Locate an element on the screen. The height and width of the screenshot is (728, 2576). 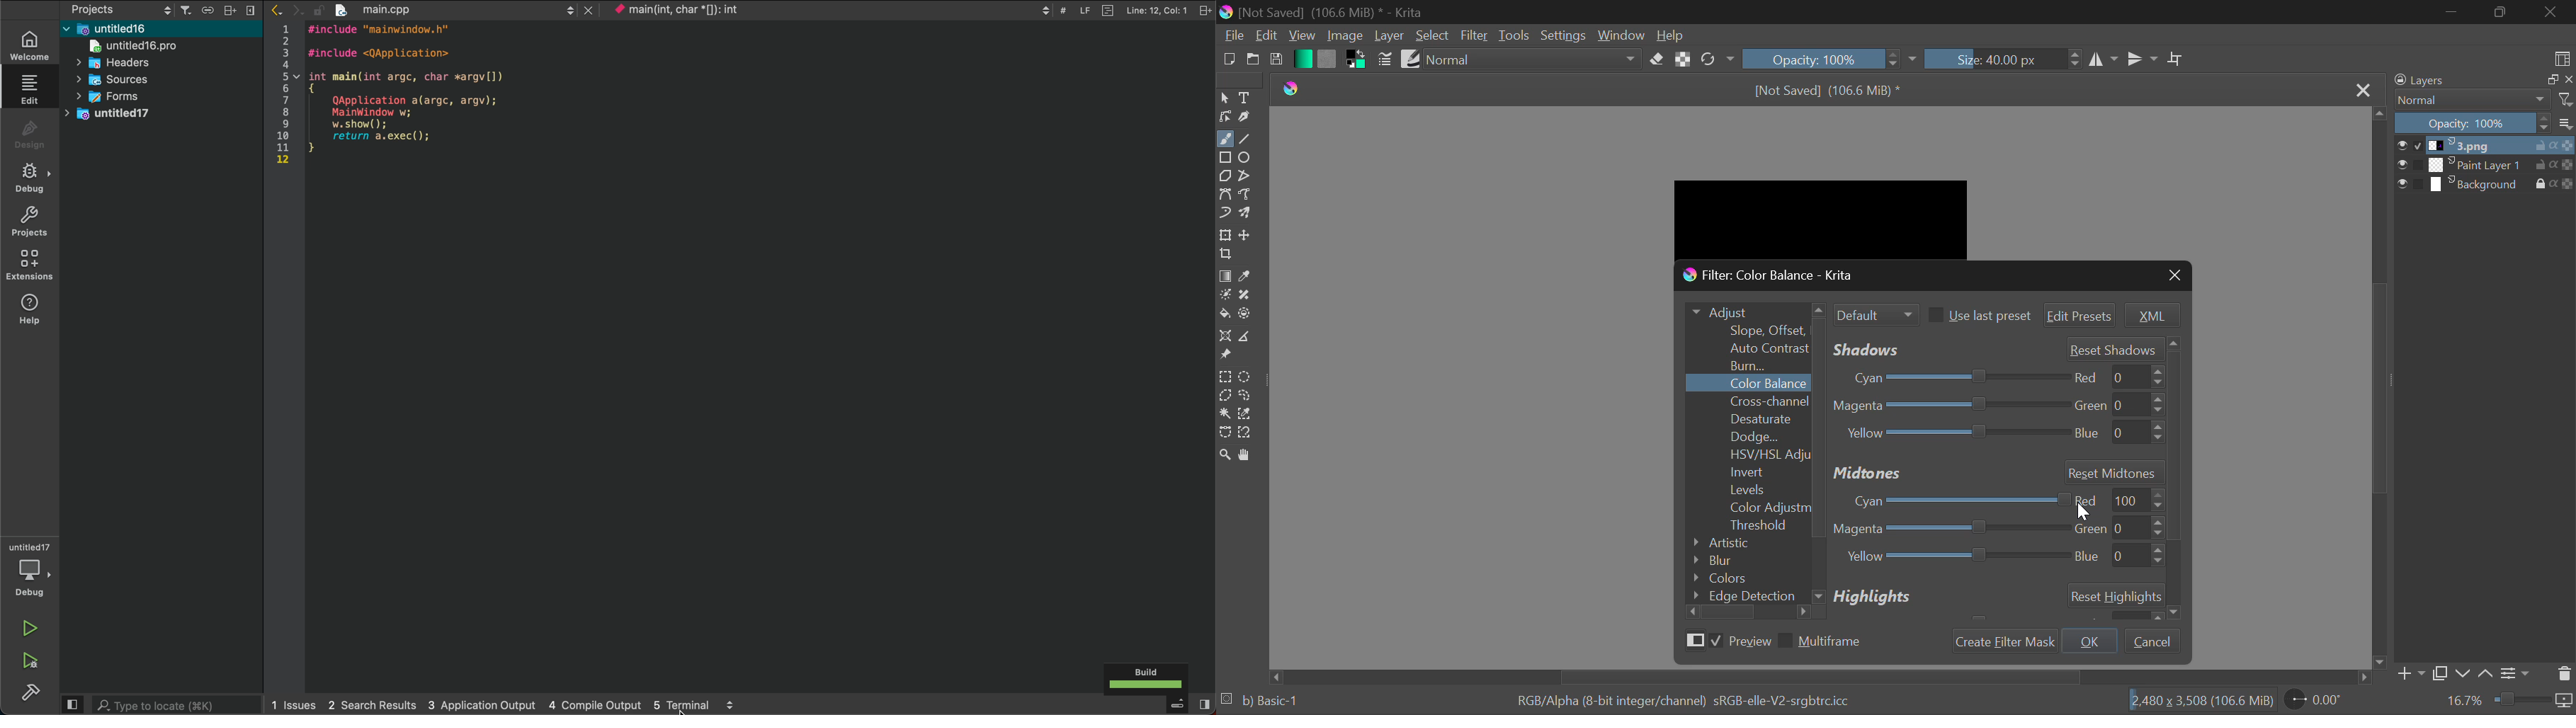
projects is located at coordinates (28, 222).